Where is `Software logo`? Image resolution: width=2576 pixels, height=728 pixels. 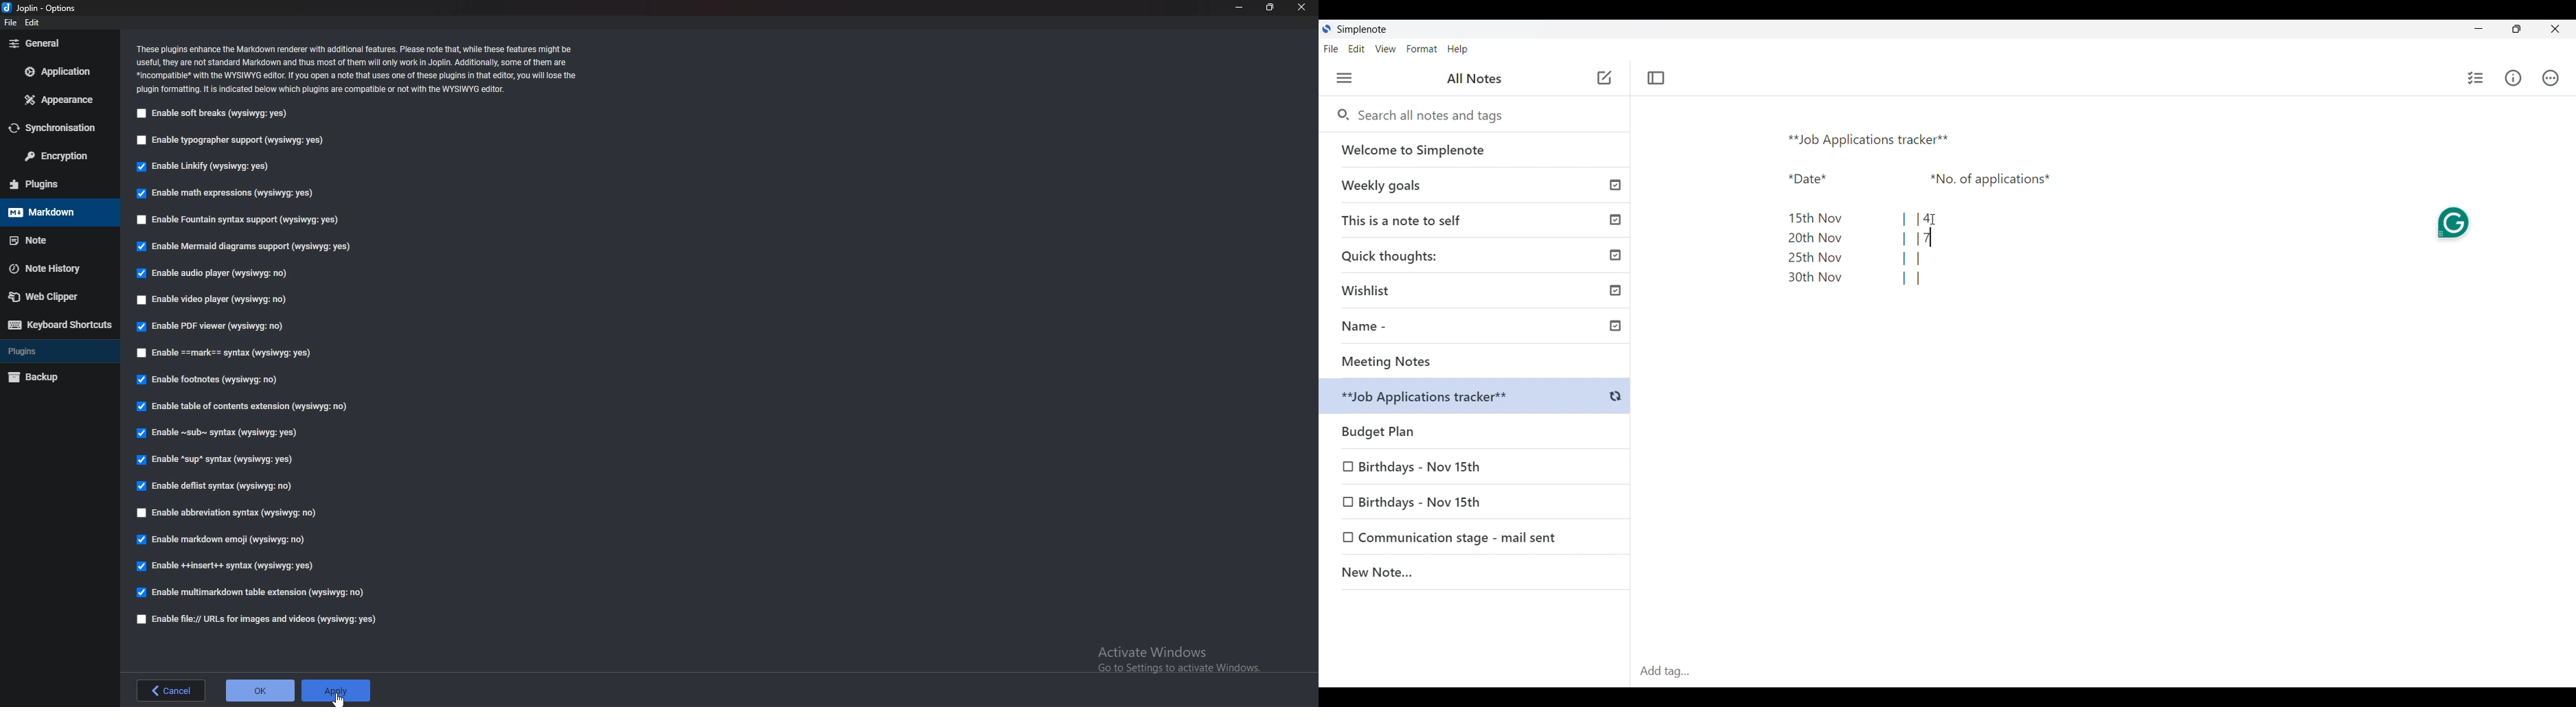
Software logo is located at coordinates (1326, 29).